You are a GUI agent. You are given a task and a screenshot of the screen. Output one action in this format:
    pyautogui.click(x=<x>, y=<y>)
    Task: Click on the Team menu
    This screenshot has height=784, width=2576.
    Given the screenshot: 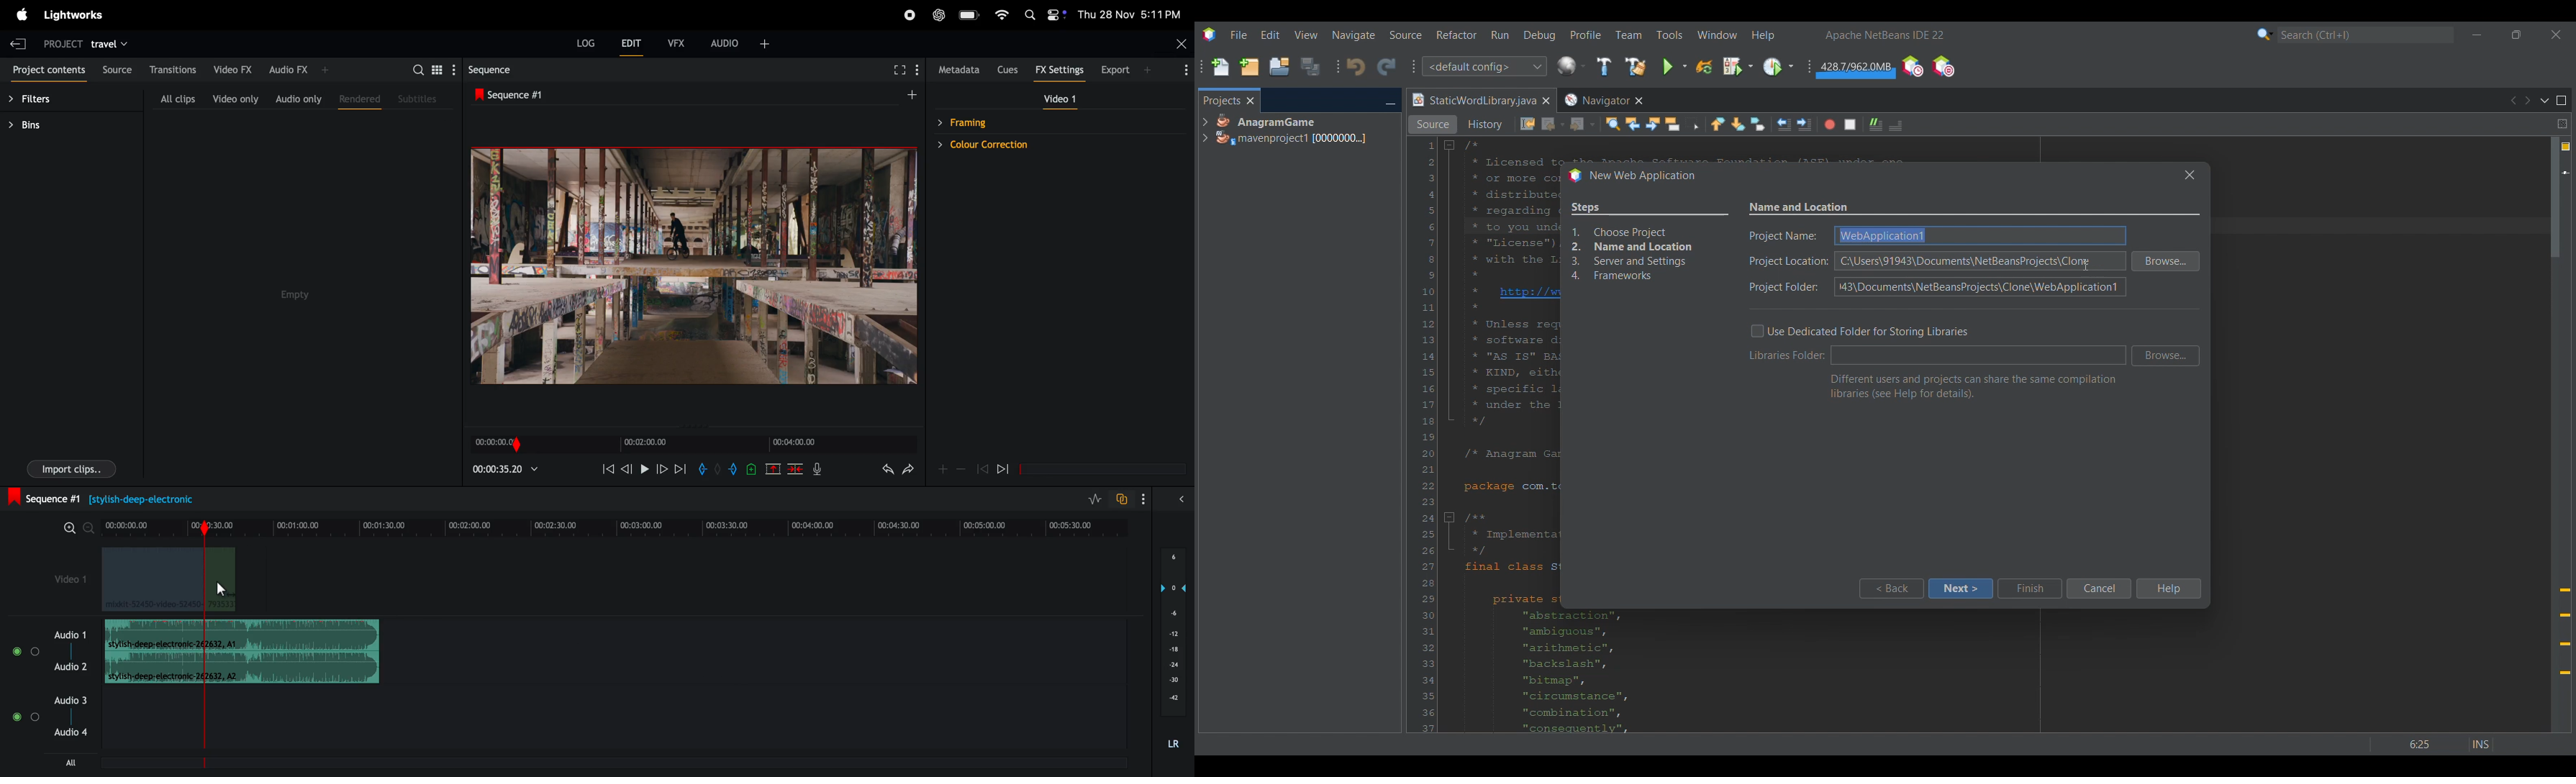 What is the action you would take?
    pyautogui.click(x=1628, y=35)
    